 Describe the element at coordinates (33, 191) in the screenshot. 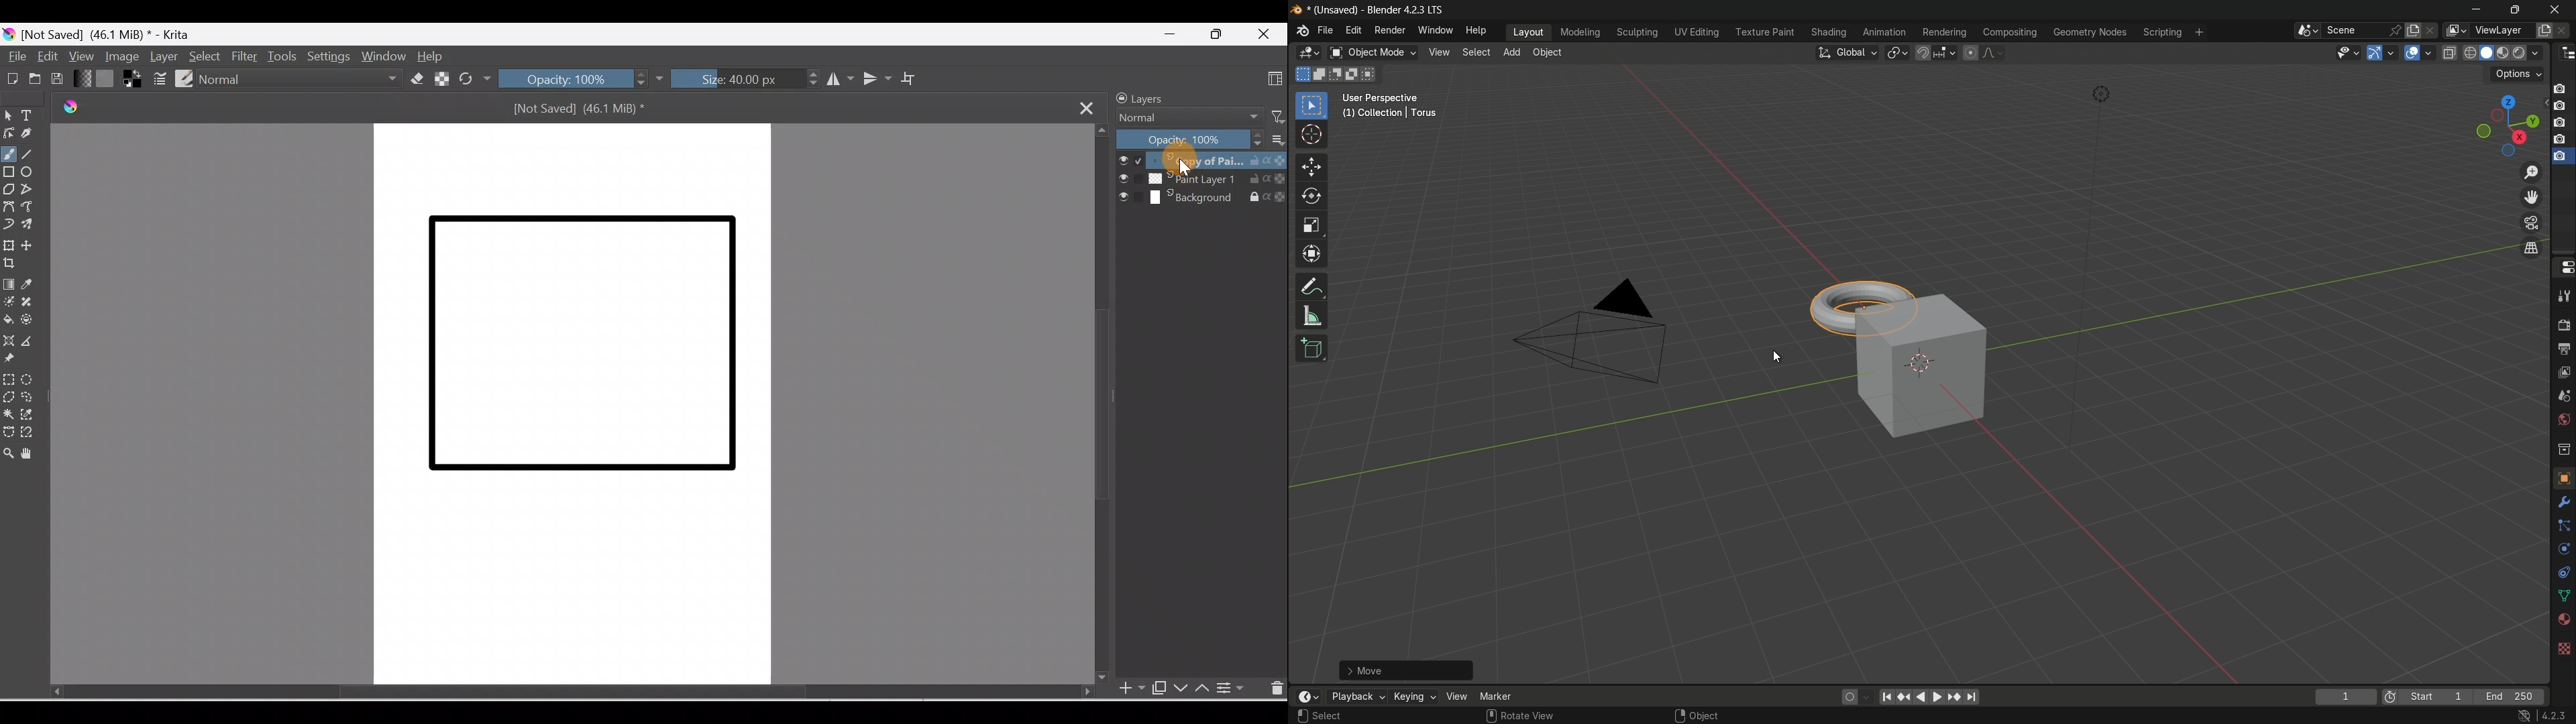

I see `Polyline tool` at that location.